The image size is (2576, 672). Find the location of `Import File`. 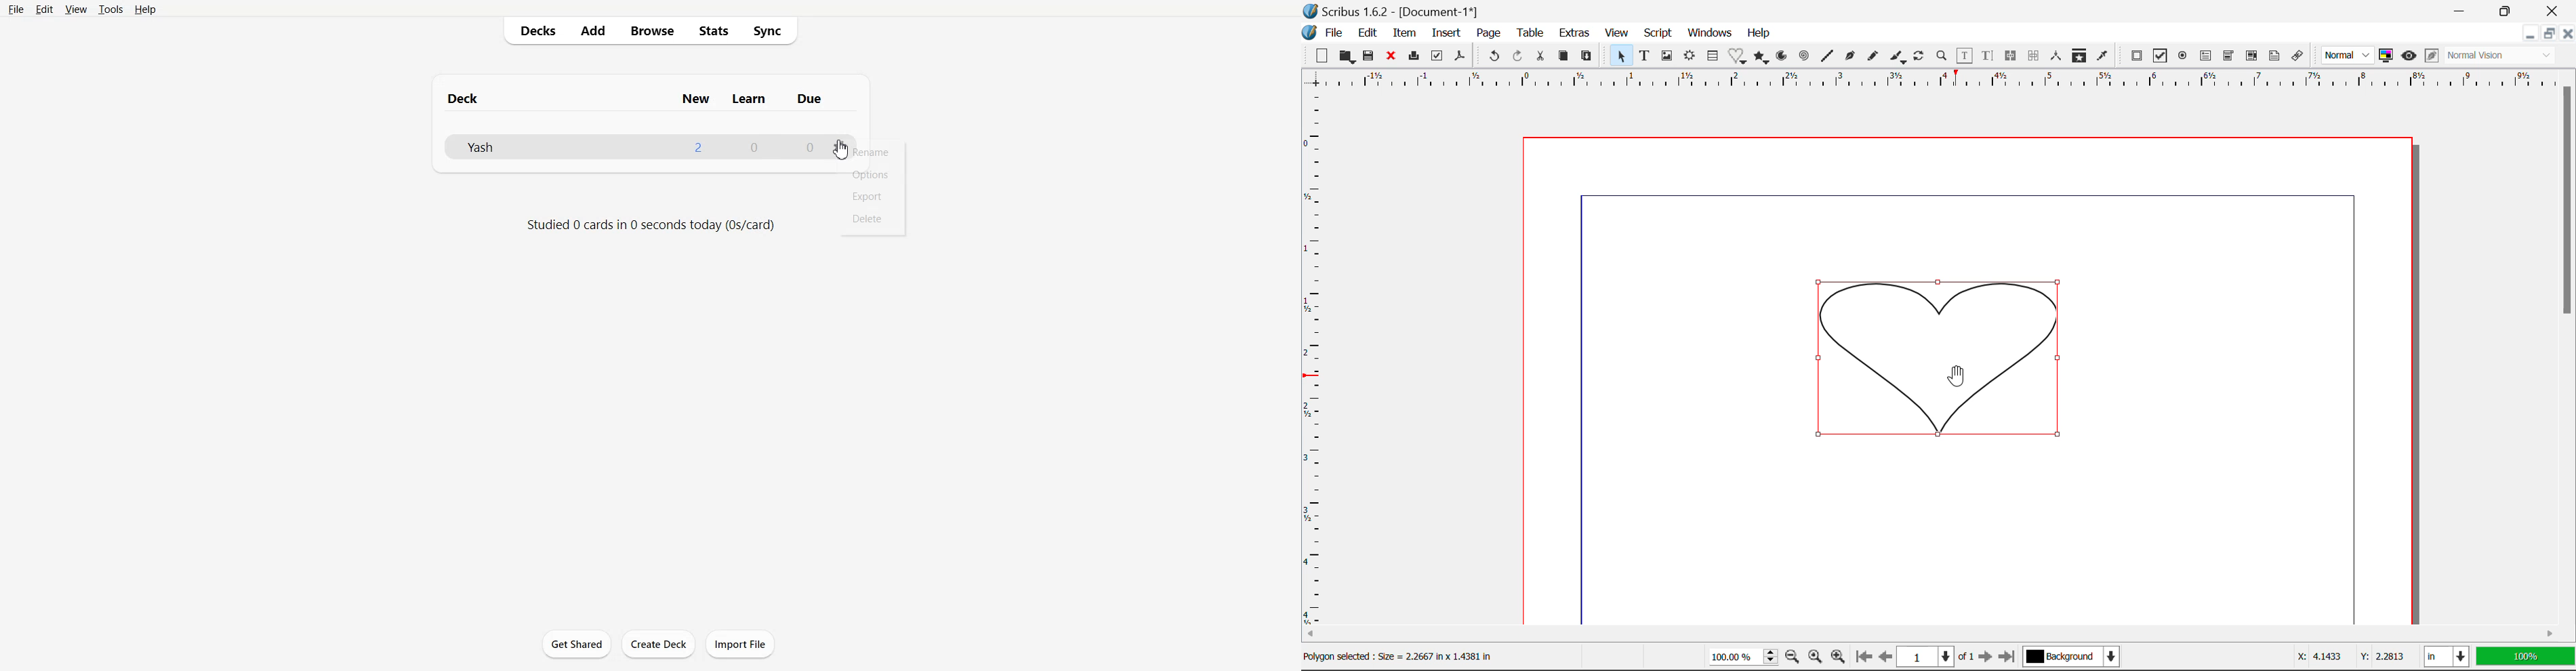

Import File is located at coordinates (741, 643).